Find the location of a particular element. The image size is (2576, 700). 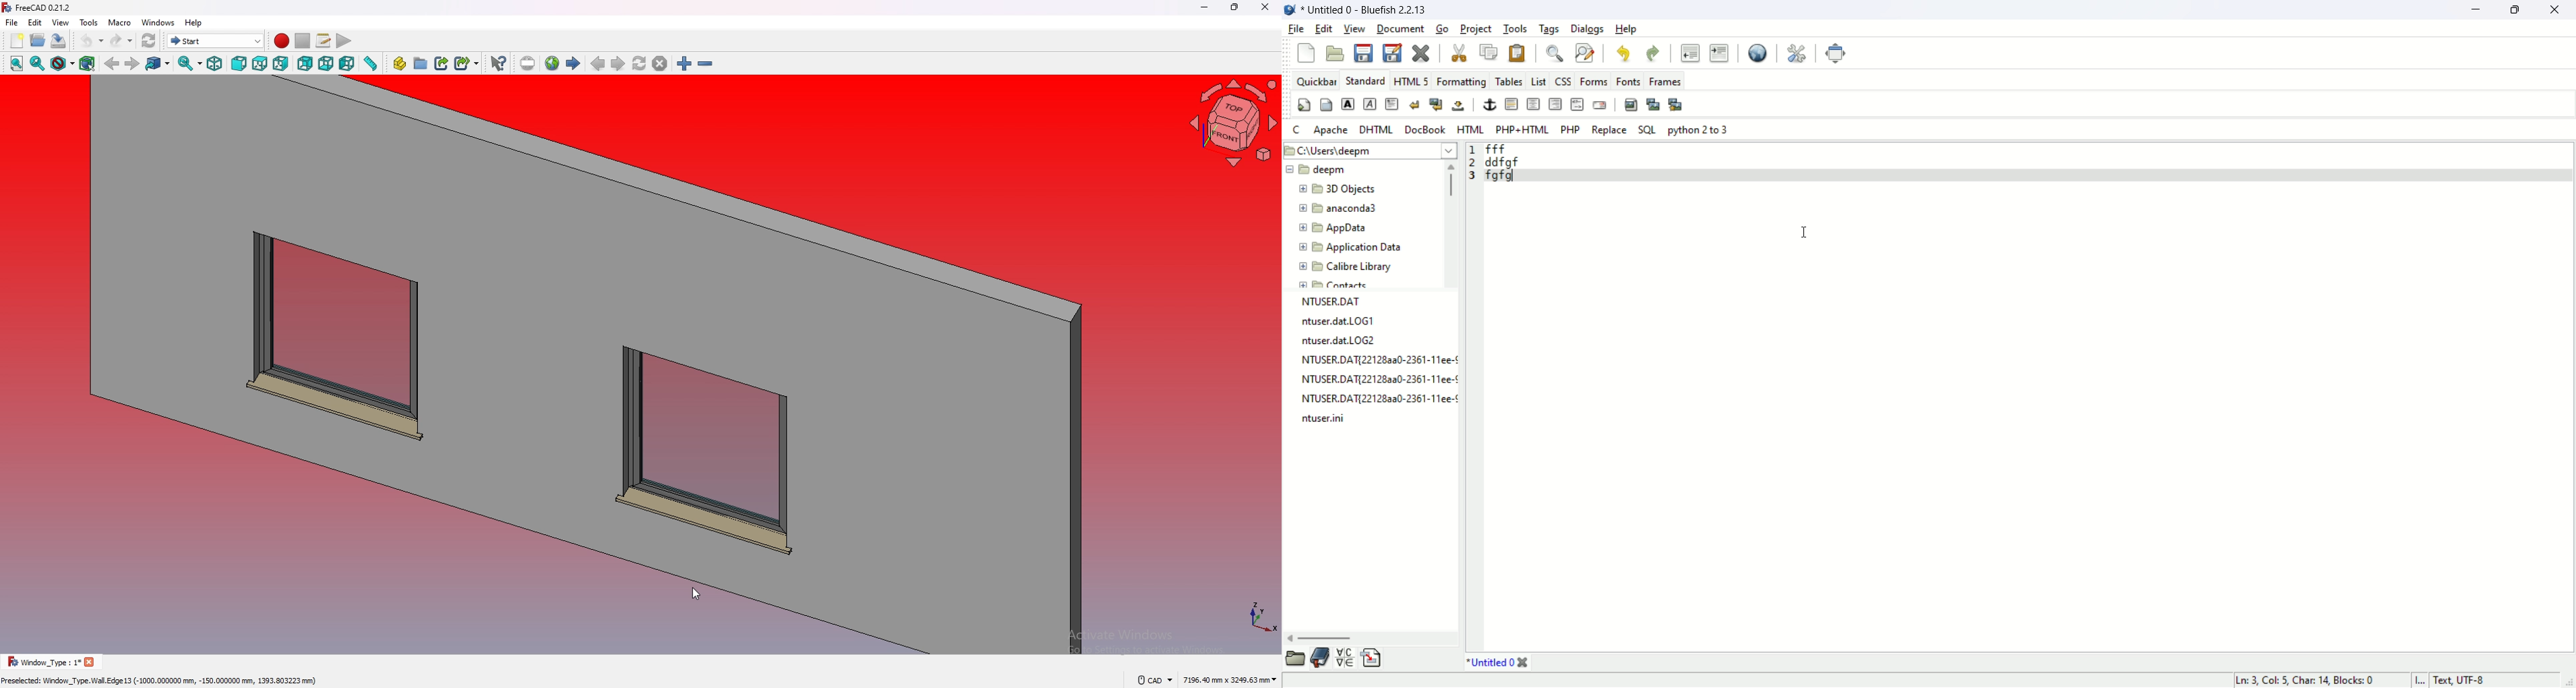

7196.40 mm x 3243.63 mm ~~ is located at coordinates (1230, 679).